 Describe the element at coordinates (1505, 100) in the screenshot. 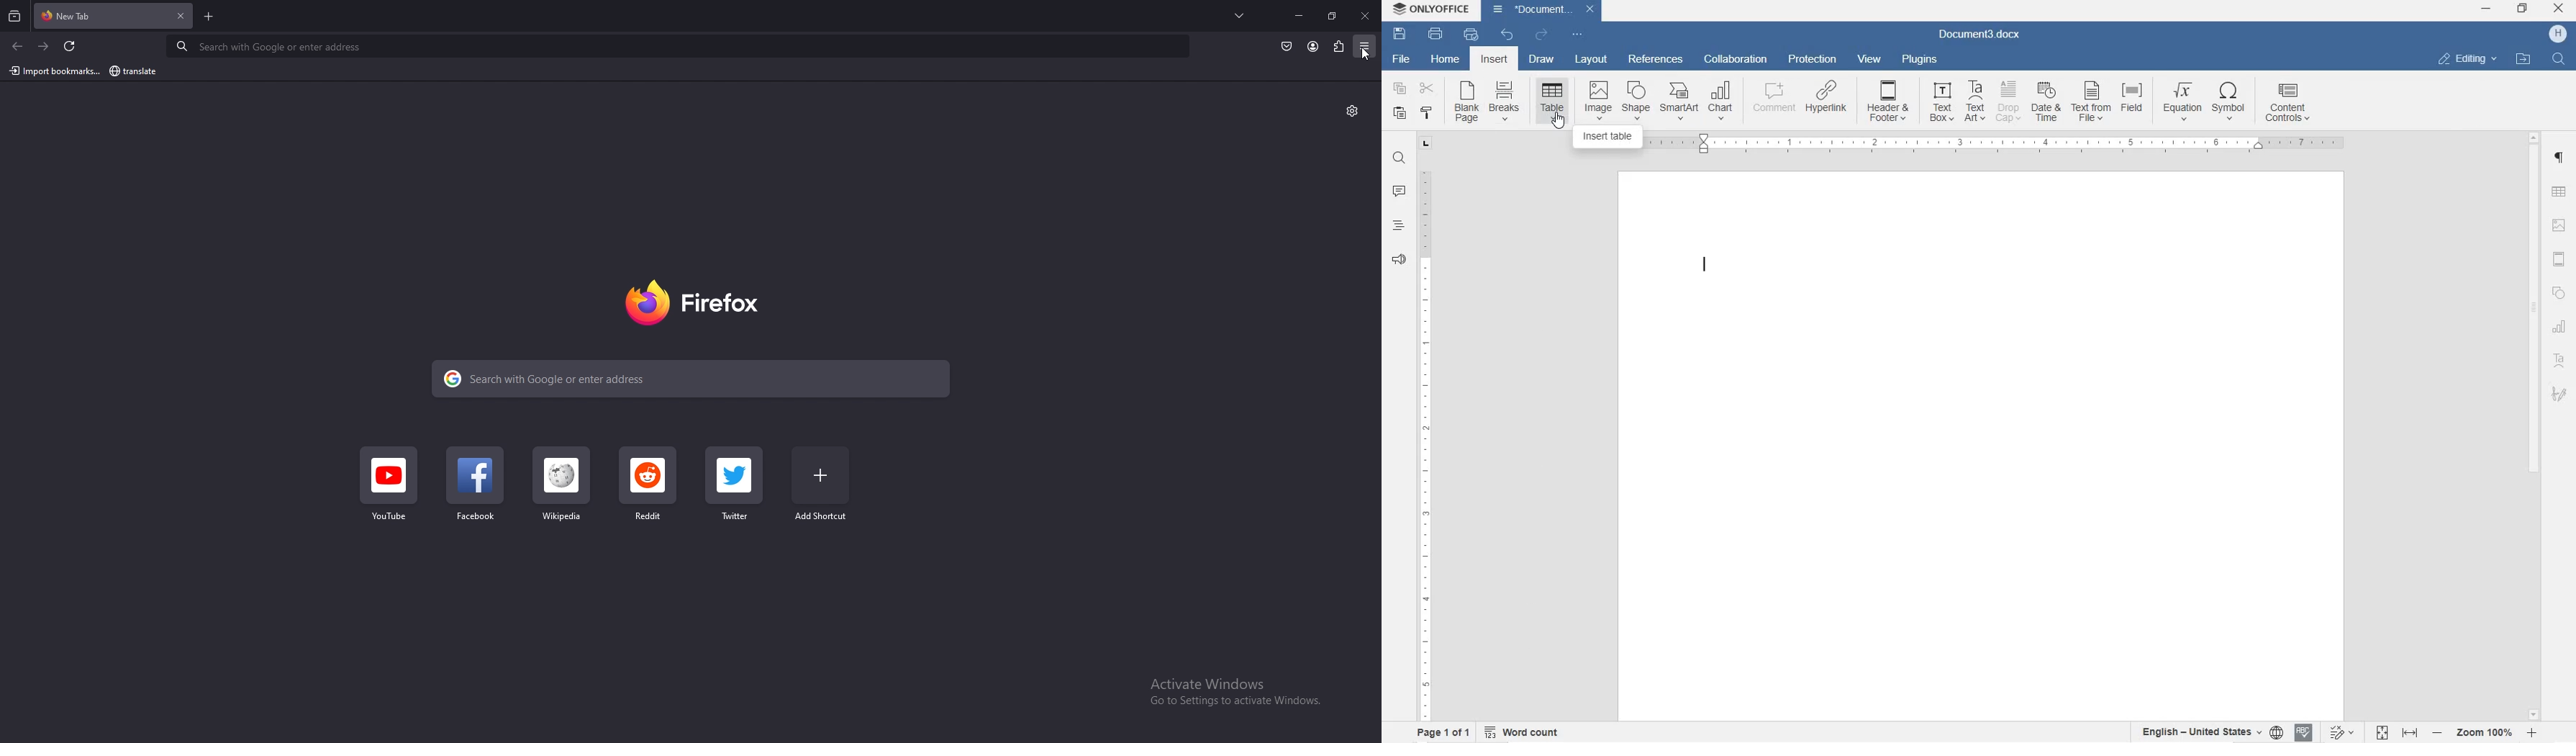

I see `Breaks` at that location.